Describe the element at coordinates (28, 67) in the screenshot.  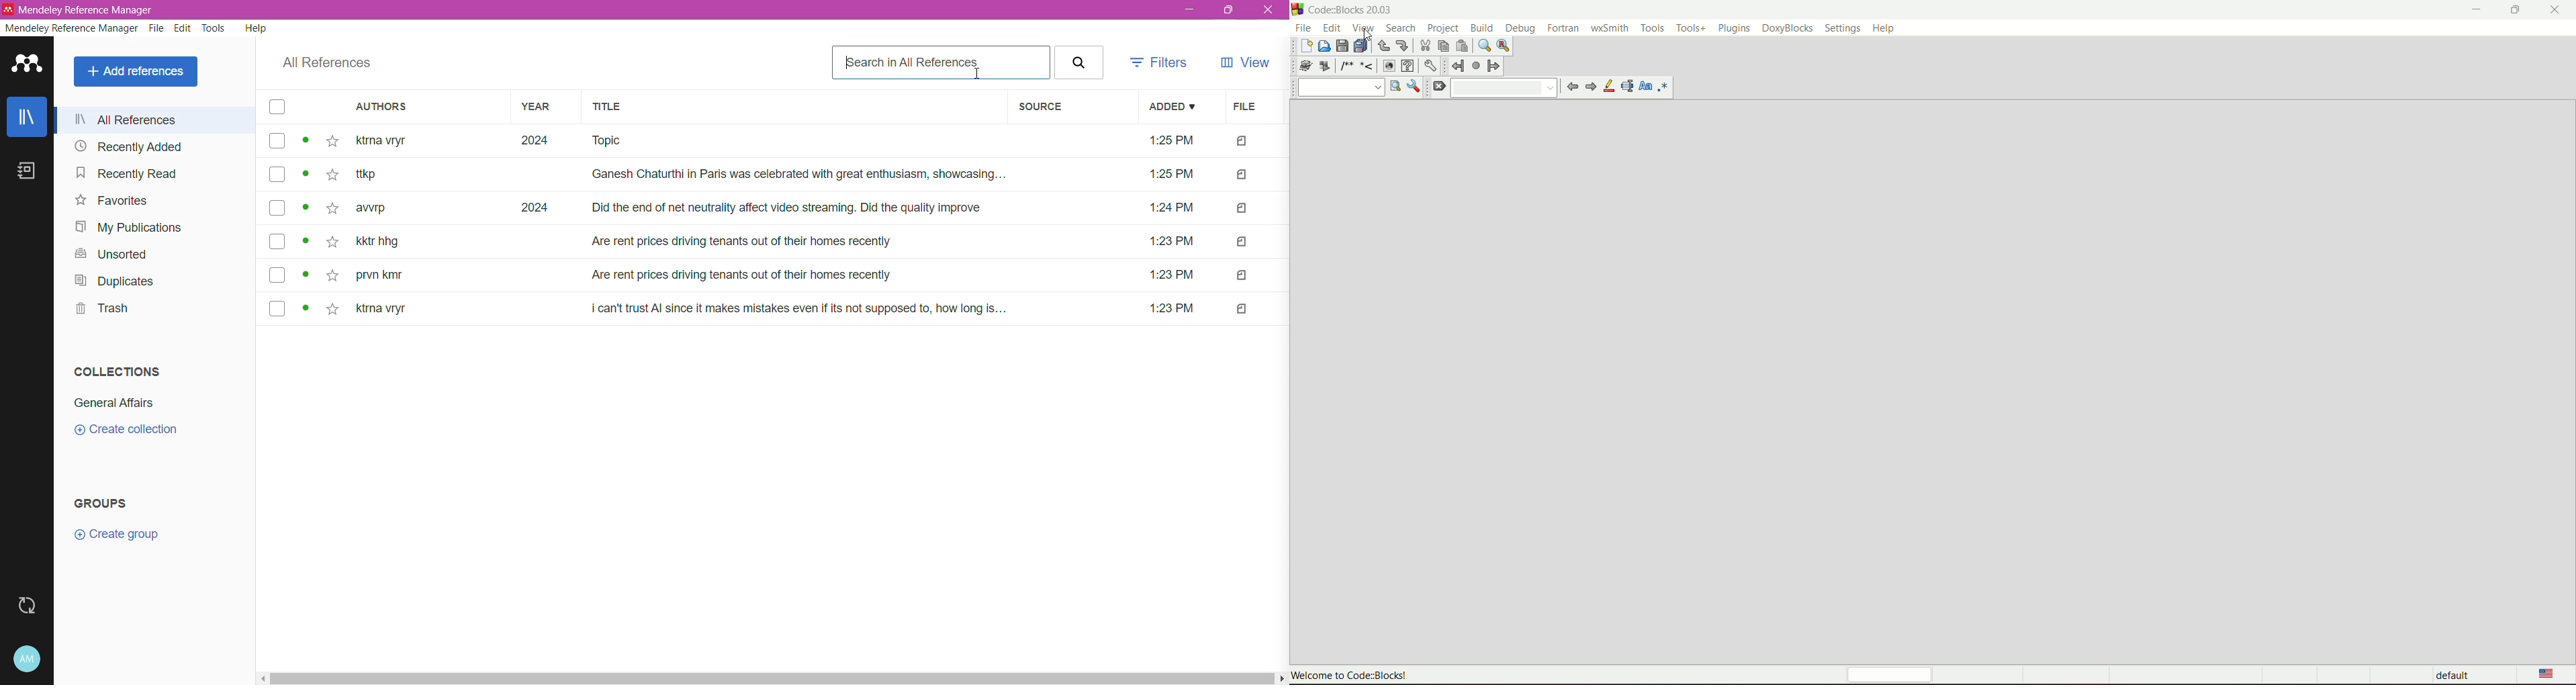
I see `Application Logo` at that location.